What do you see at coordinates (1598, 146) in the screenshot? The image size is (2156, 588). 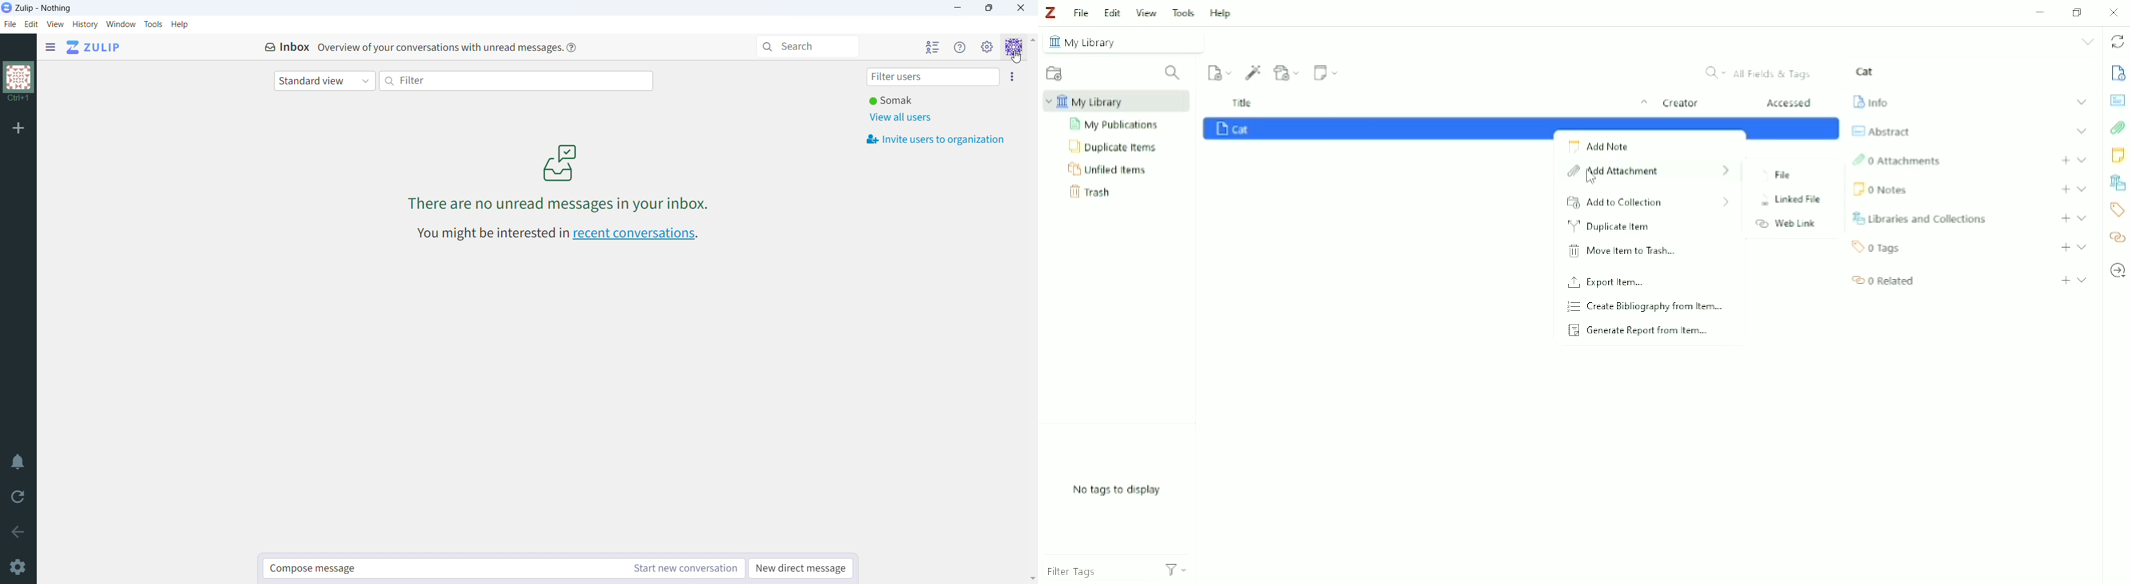 I see `Add Note` at bounding box center [1598, 146].